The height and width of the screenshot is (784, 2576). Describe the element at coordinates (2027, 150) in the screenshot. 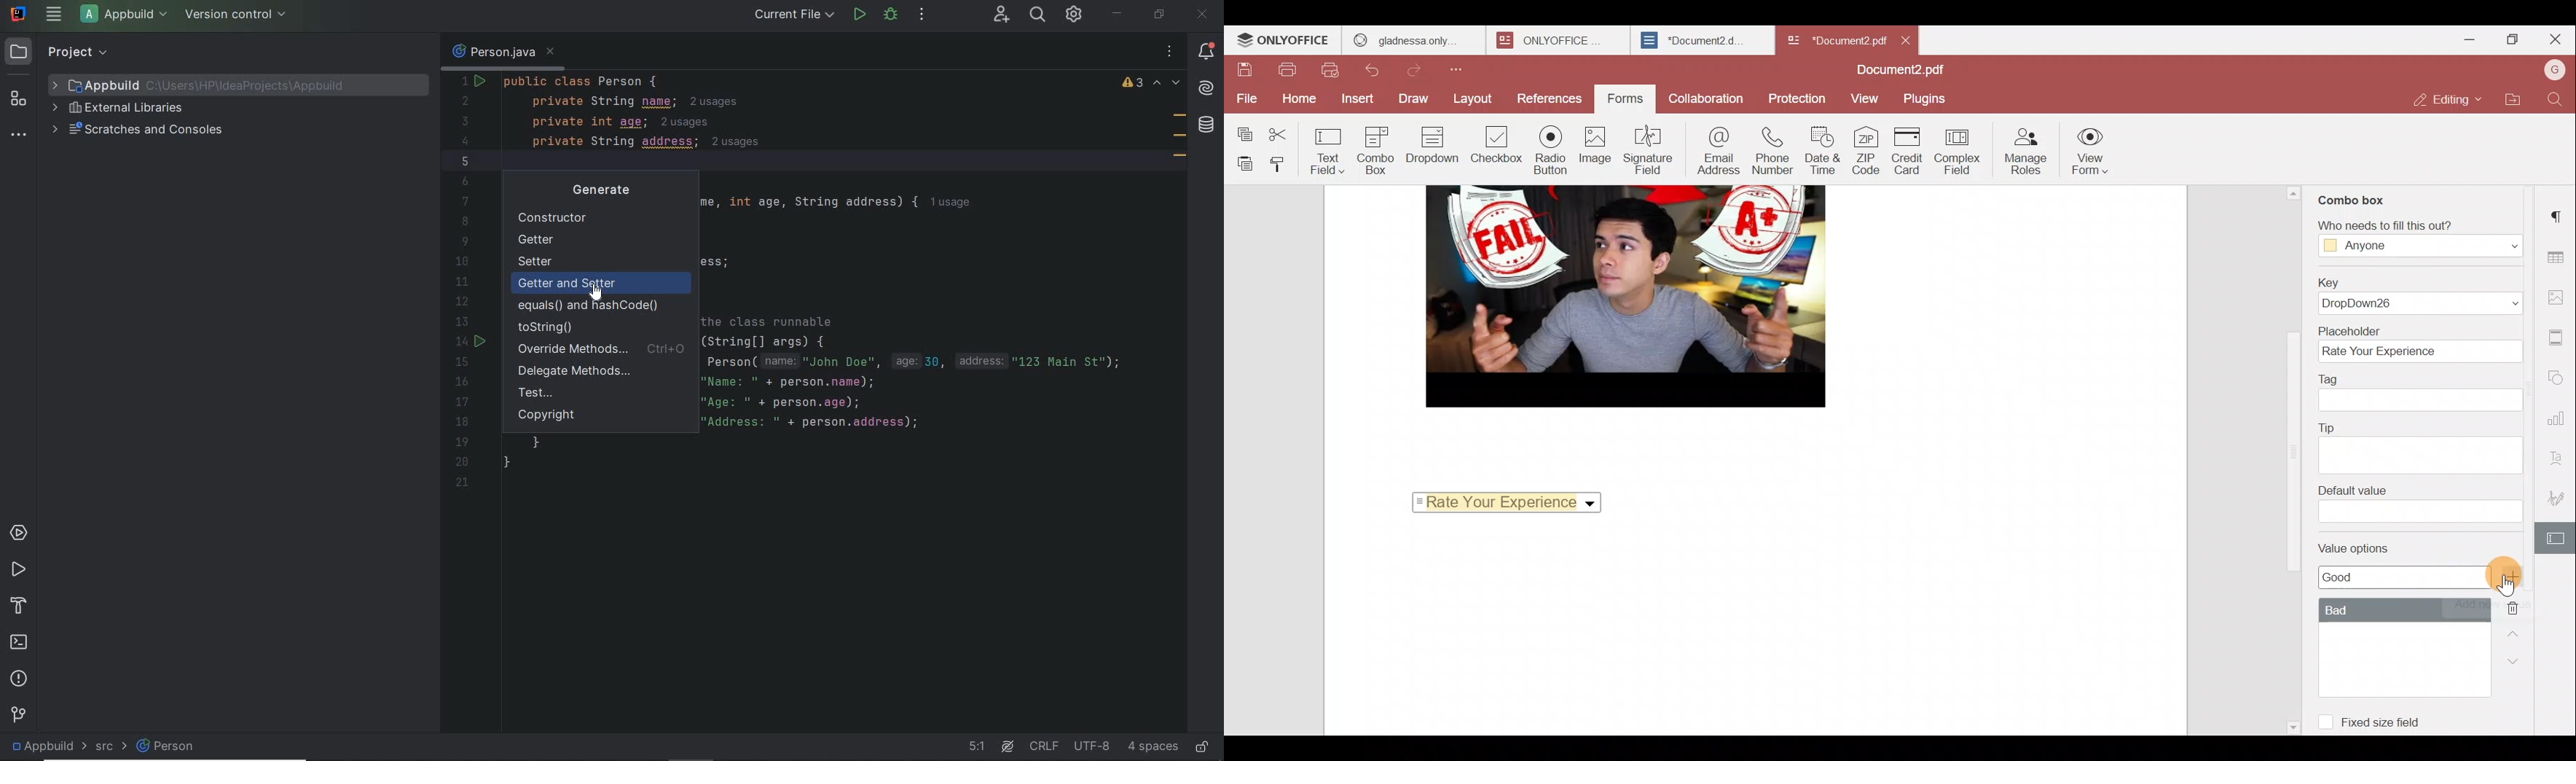

I see `Manage roles` at that location.